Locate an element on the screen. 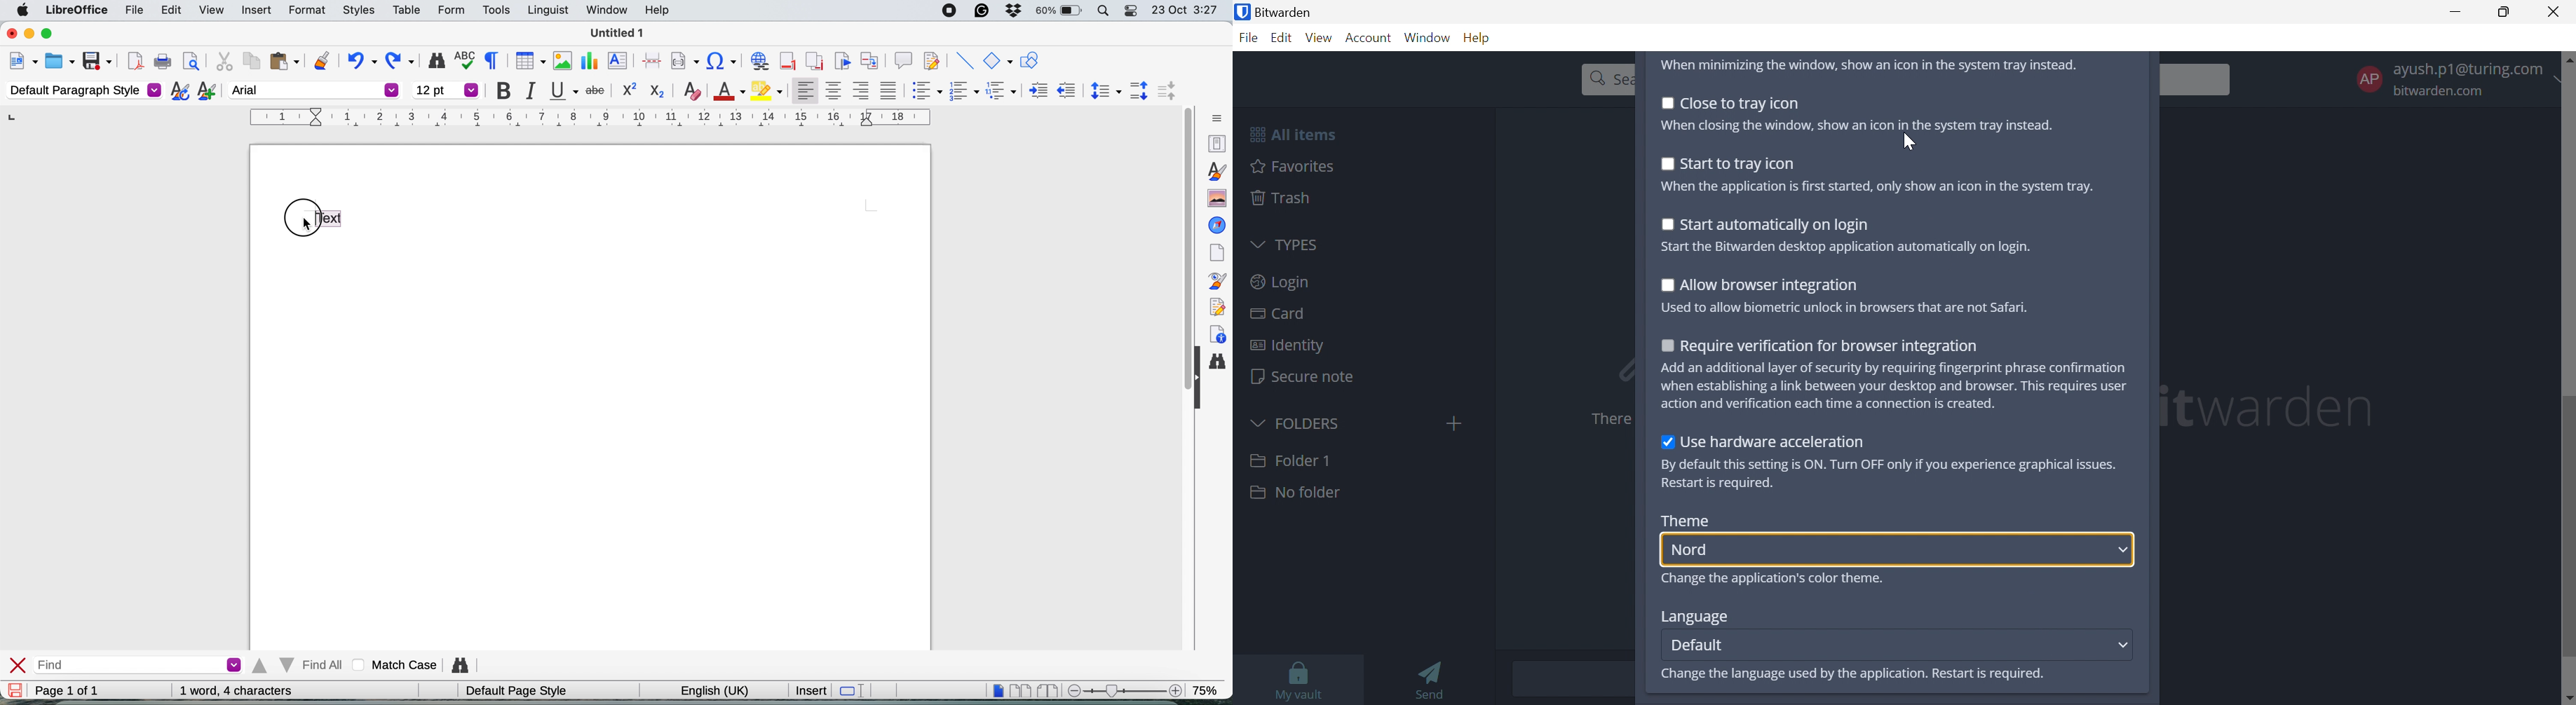 Image resolution: width=2576 pixels, height=728 pixels. Start to tray icon is located at coordinates (1740, 164).